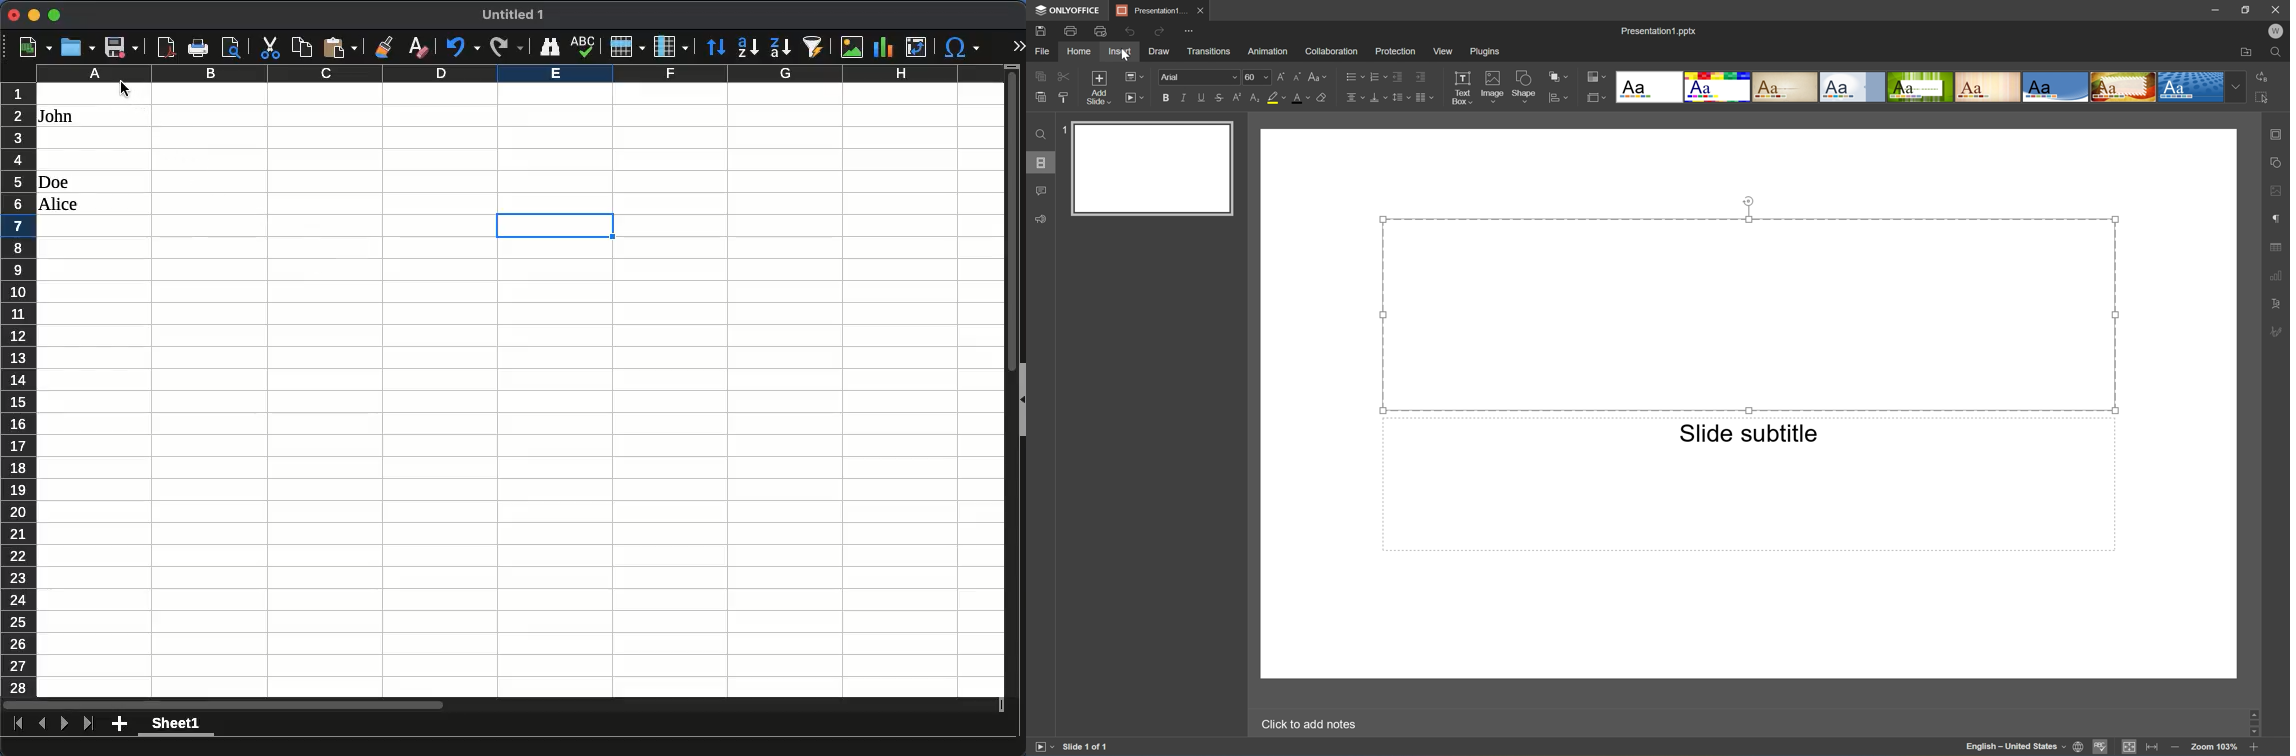 The image size is (2296, 756). What do you see at coordinates (1067, 10) in the screenshot?
I see `ONLYOFFICE` at bounding box center [1067, 10].